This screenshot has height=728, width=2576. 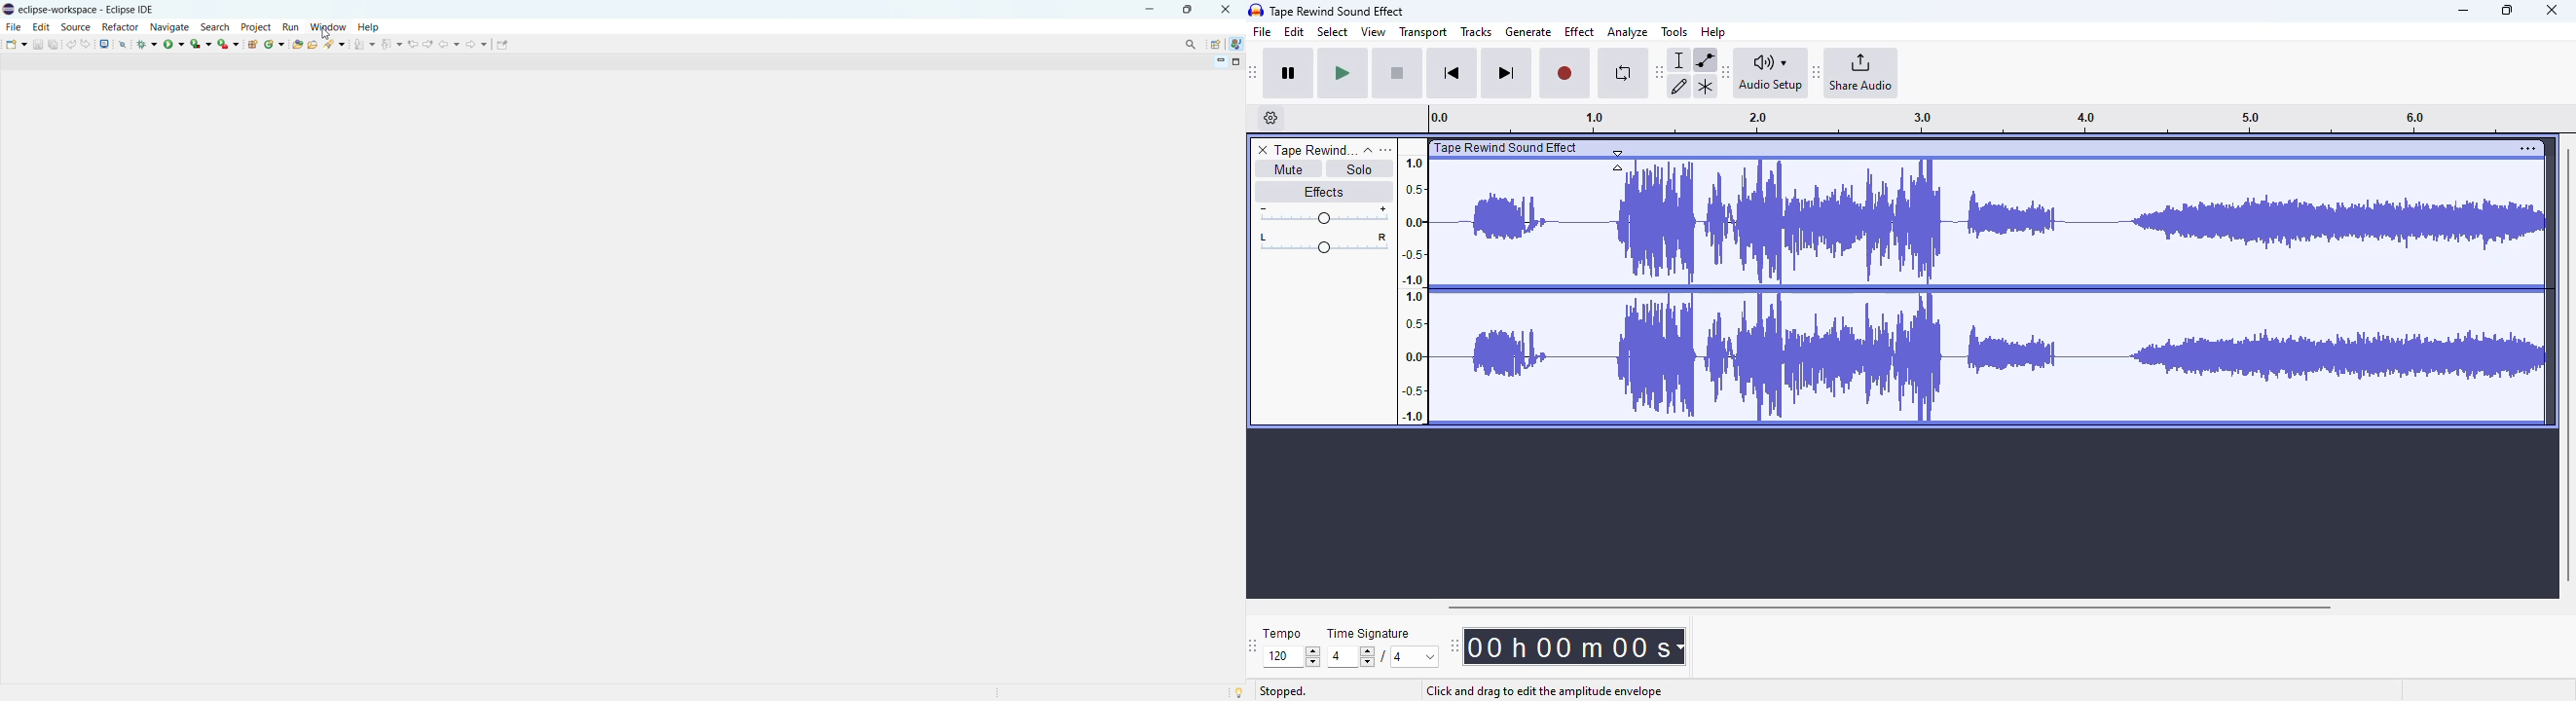 I want to click on multi-tool, so click(x=1705, y=87).